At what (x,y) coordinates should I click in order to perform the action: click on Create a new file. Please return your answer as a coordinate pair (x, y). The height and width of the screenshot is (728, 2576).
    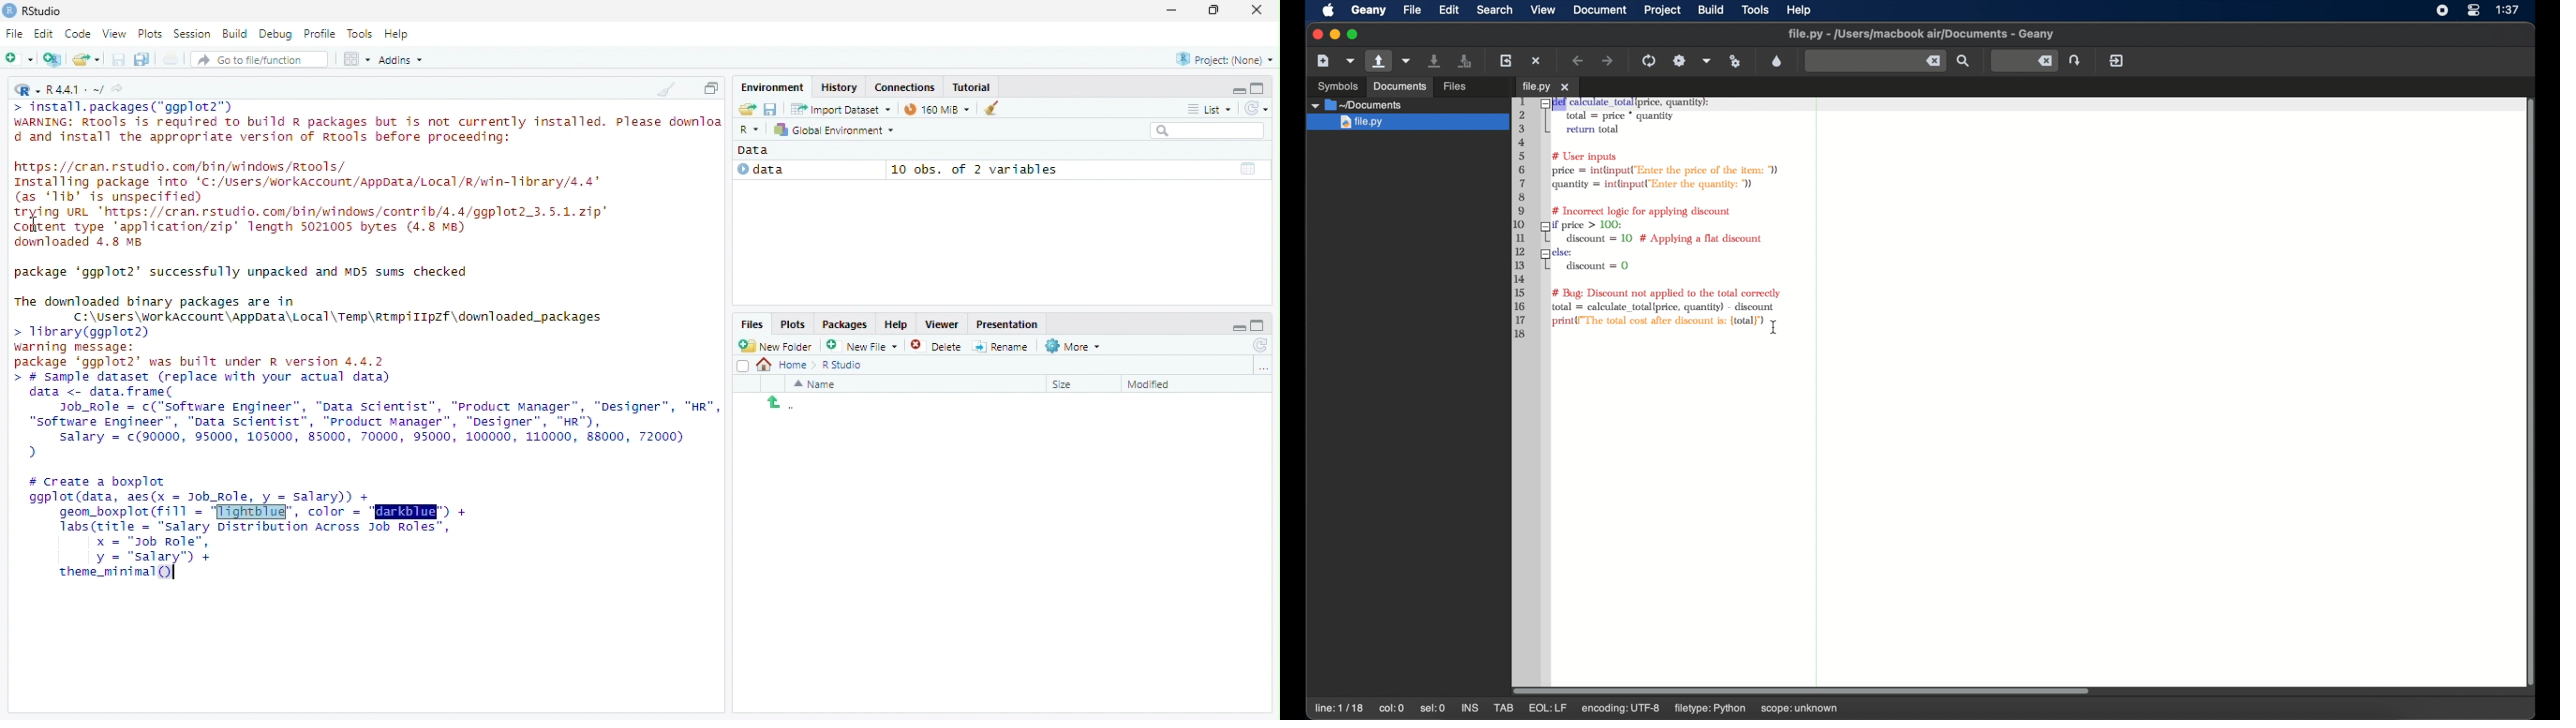
    Looking at the image, I should click on (20, 59).